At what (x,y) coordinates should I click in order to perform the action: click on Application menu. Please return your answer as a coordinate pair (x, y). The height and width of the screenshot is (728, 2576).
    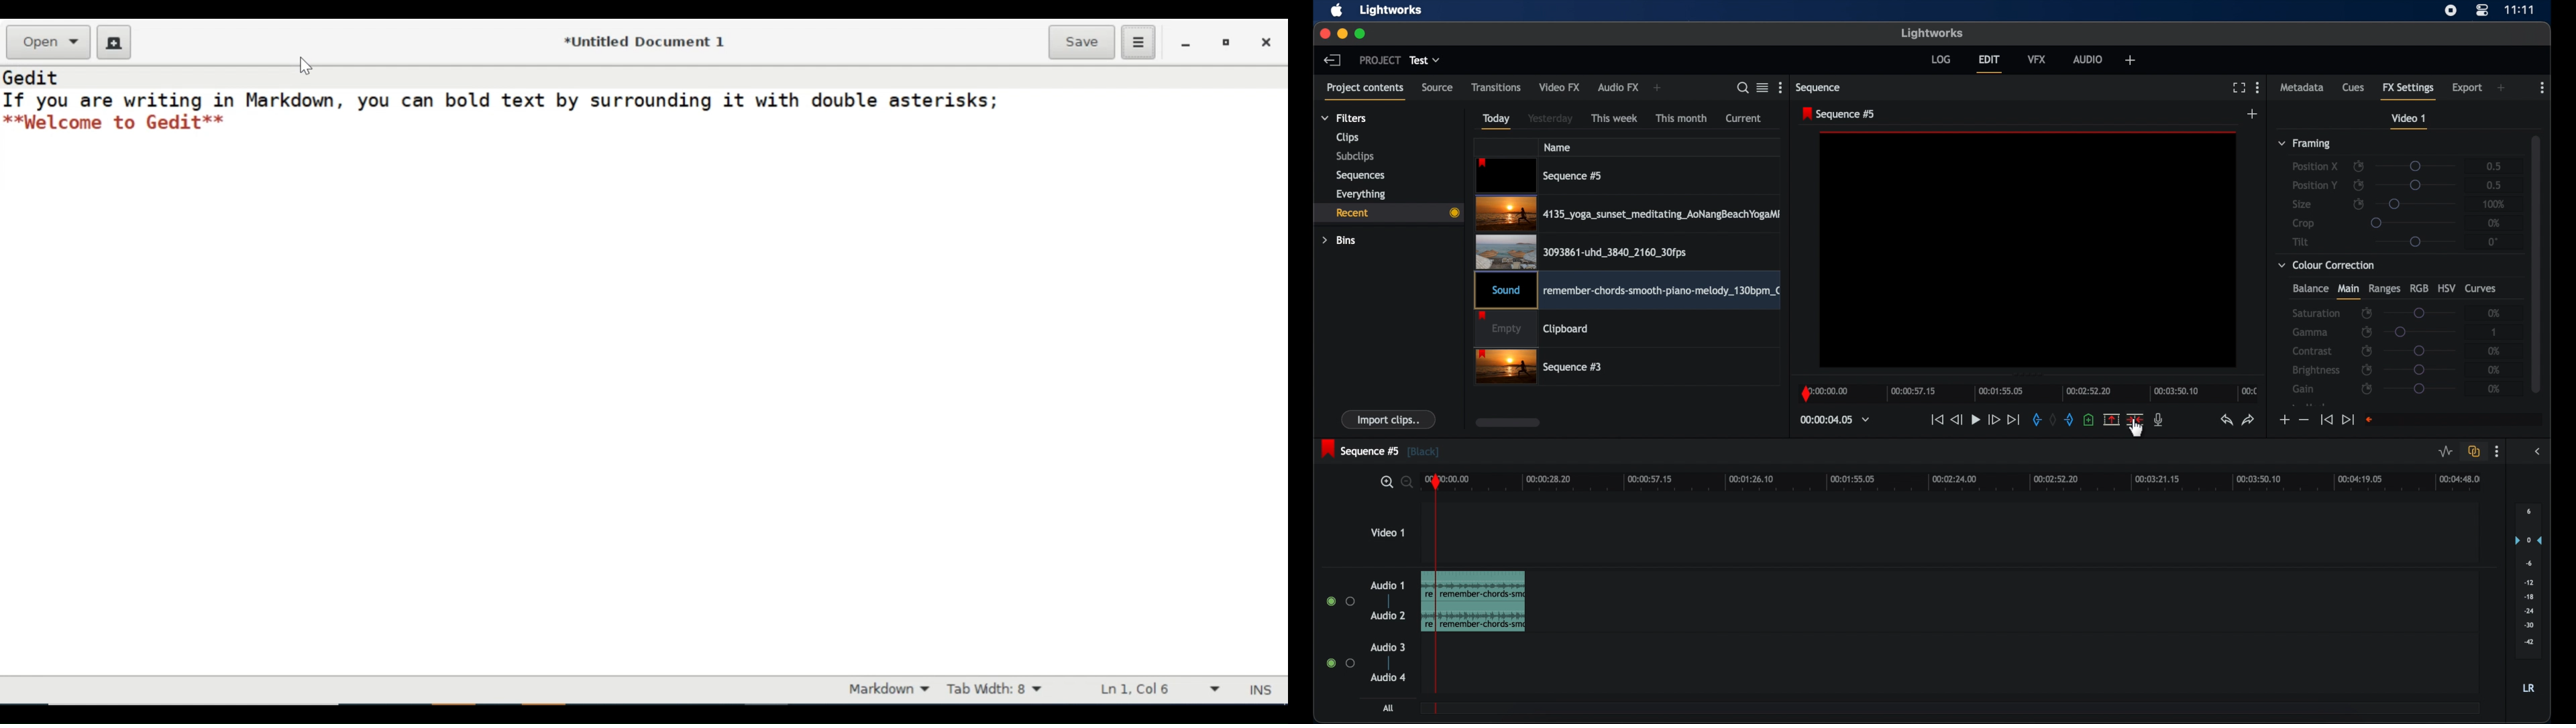
    Looking at the image, I should click on (1137, 42).